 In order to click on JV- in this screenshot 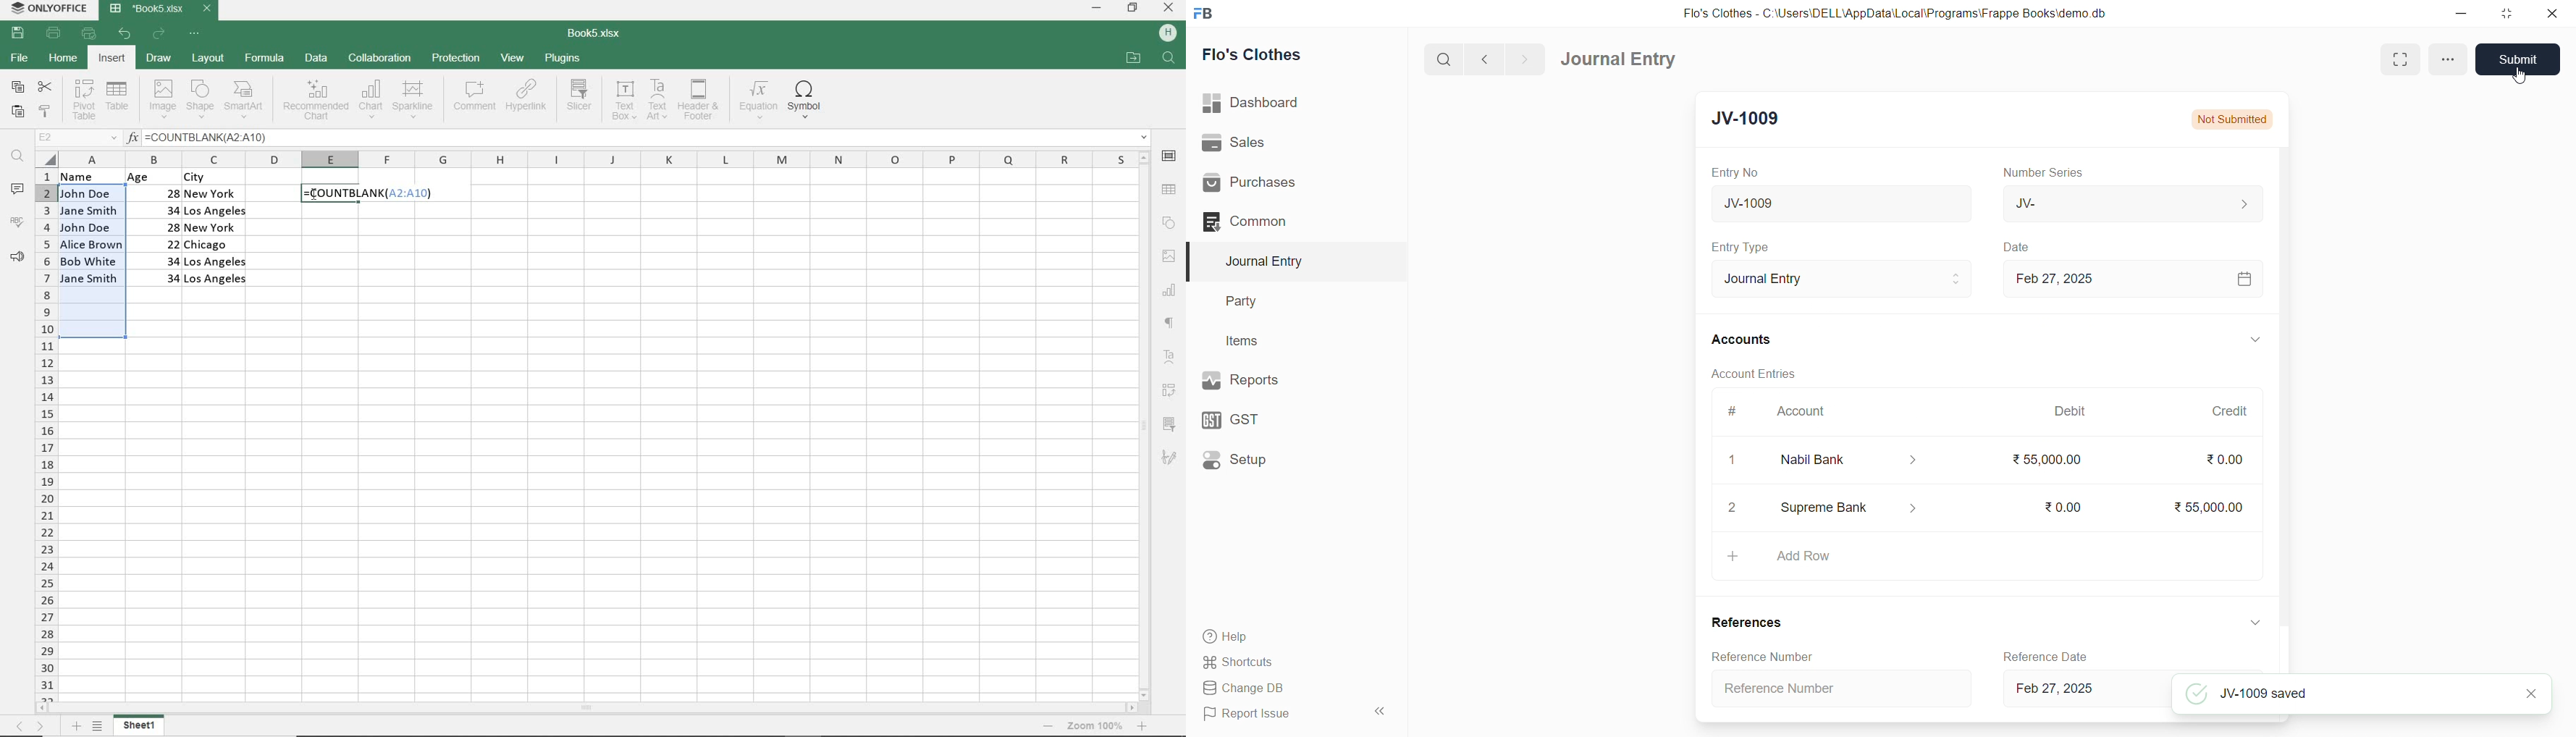, I will do `click(2131, 201)`.